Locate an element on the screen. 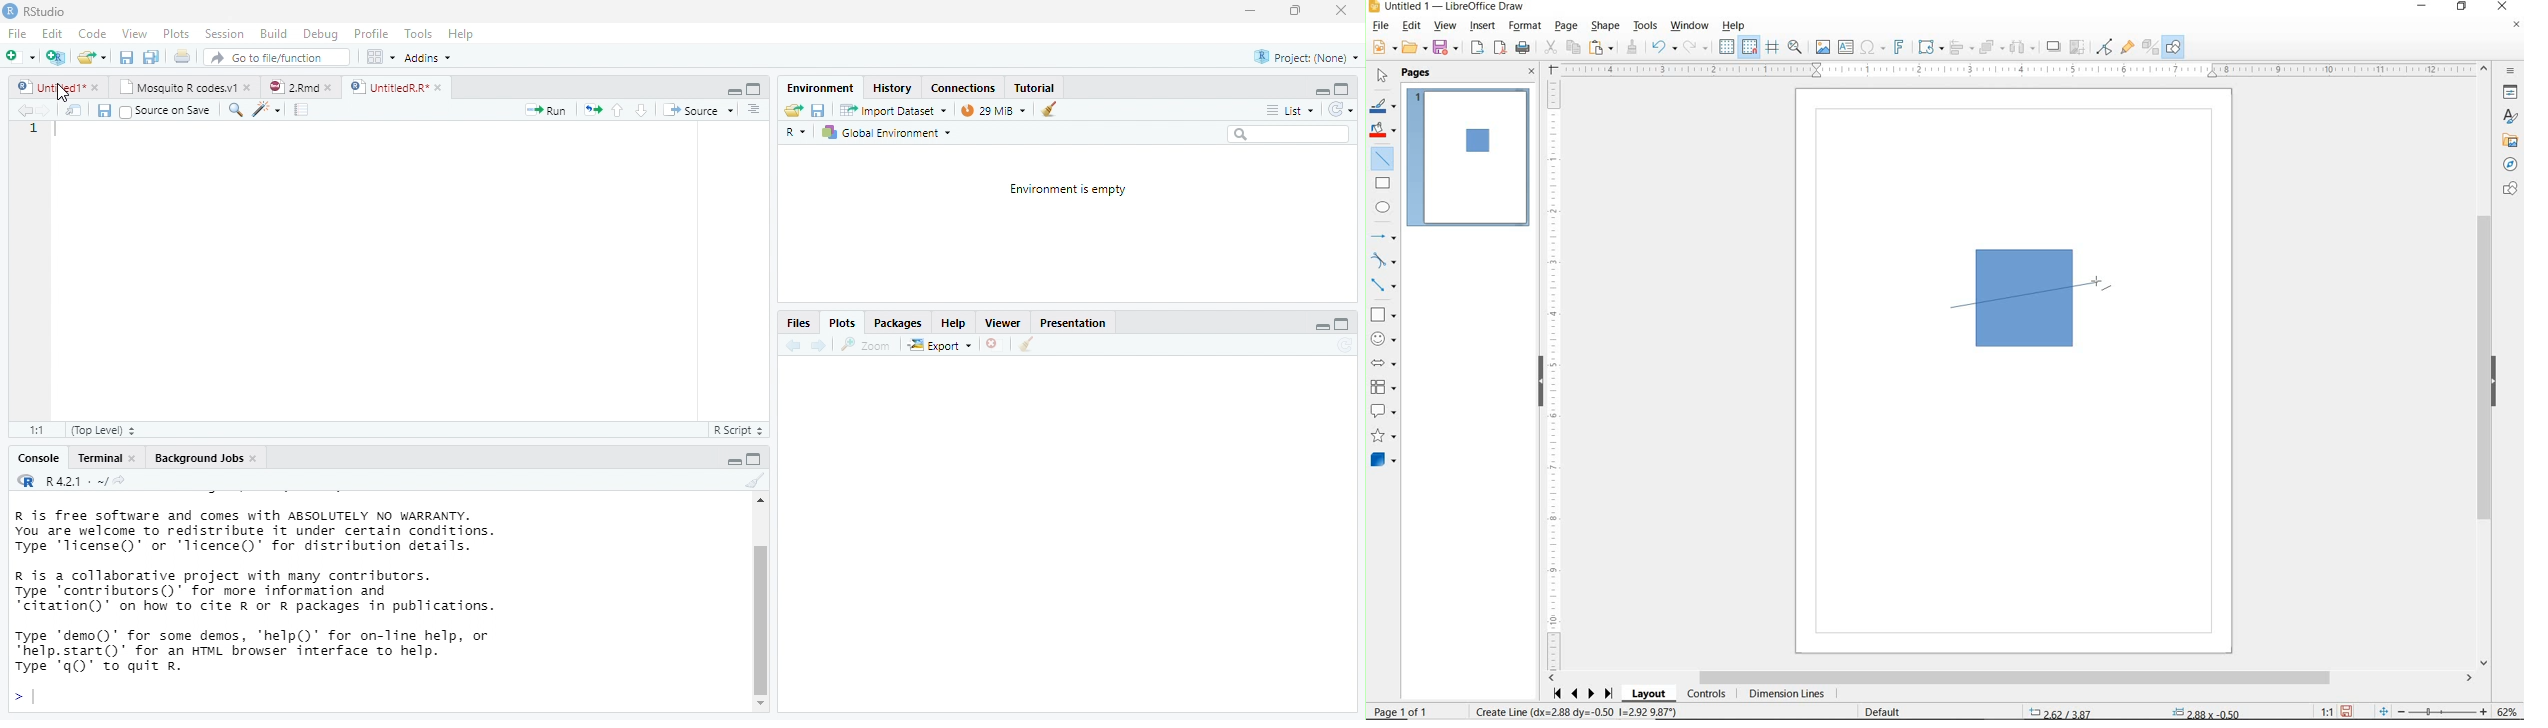 This screenshot has height=728, width=2548. close is located at coordinates (332, 88).